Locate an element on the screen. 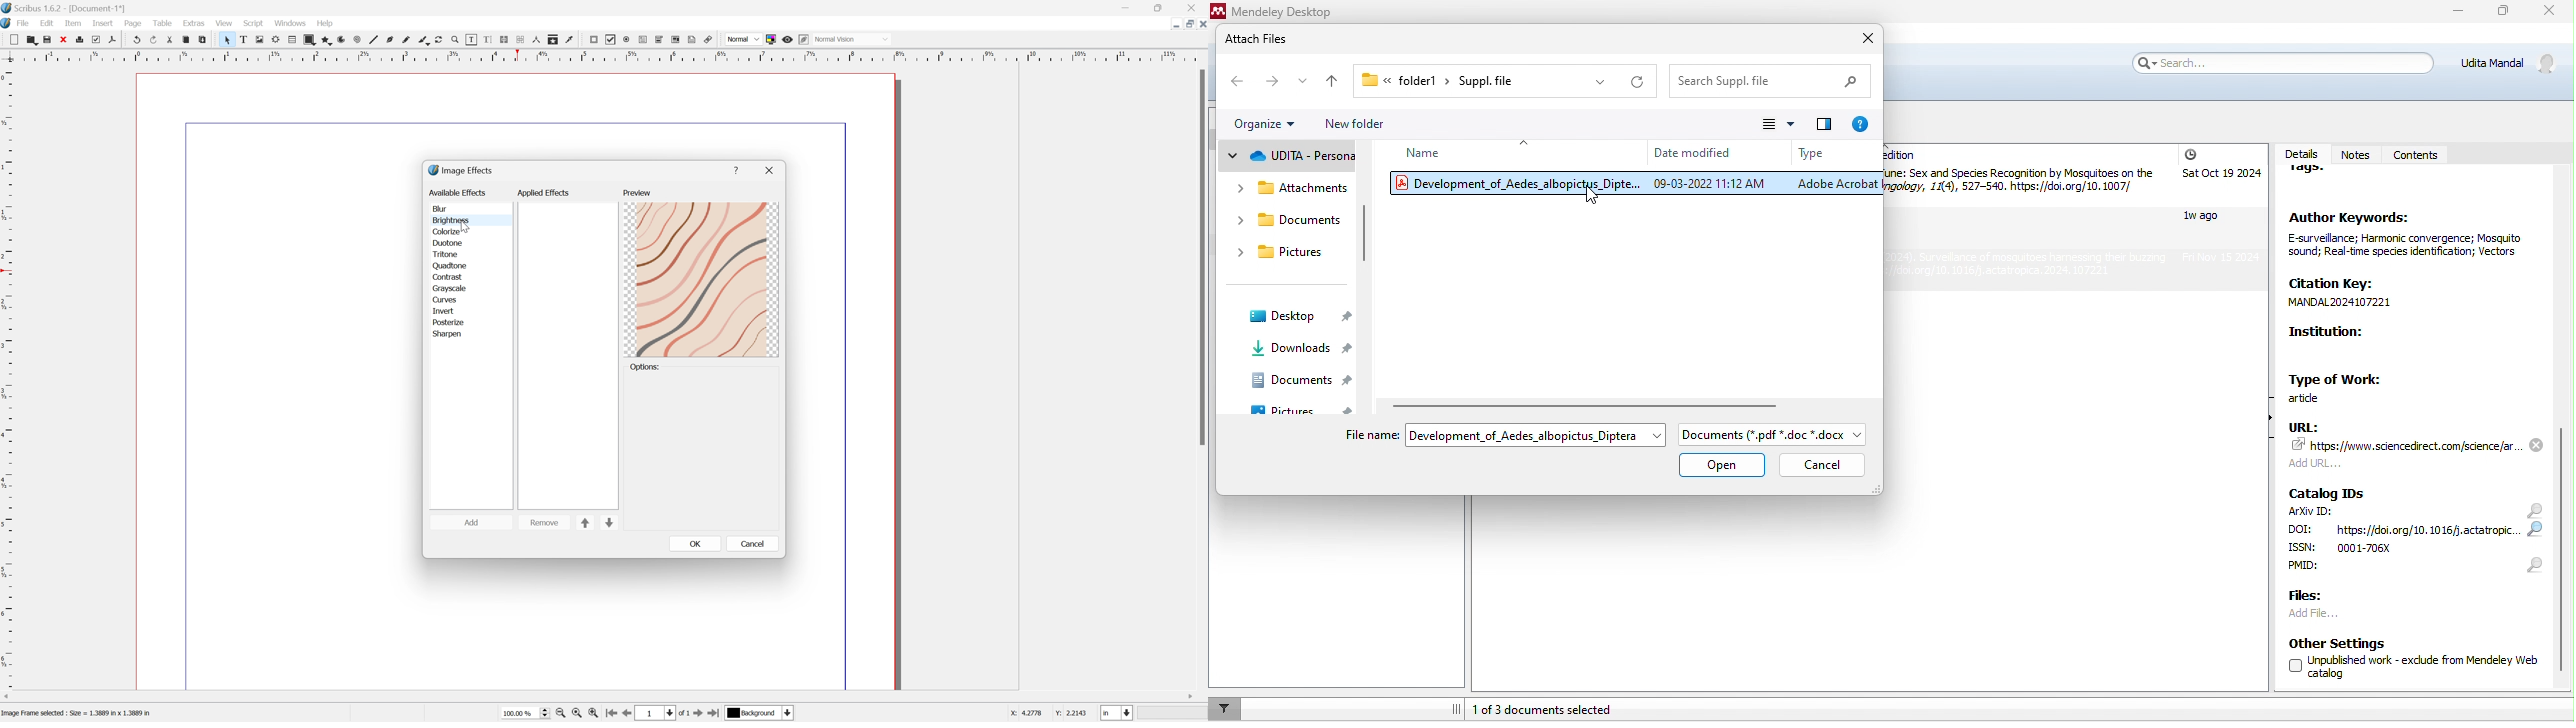 Image resolution: width=2576 pixels, height=728 pixels. documents is located at coordinates (1282, 217).